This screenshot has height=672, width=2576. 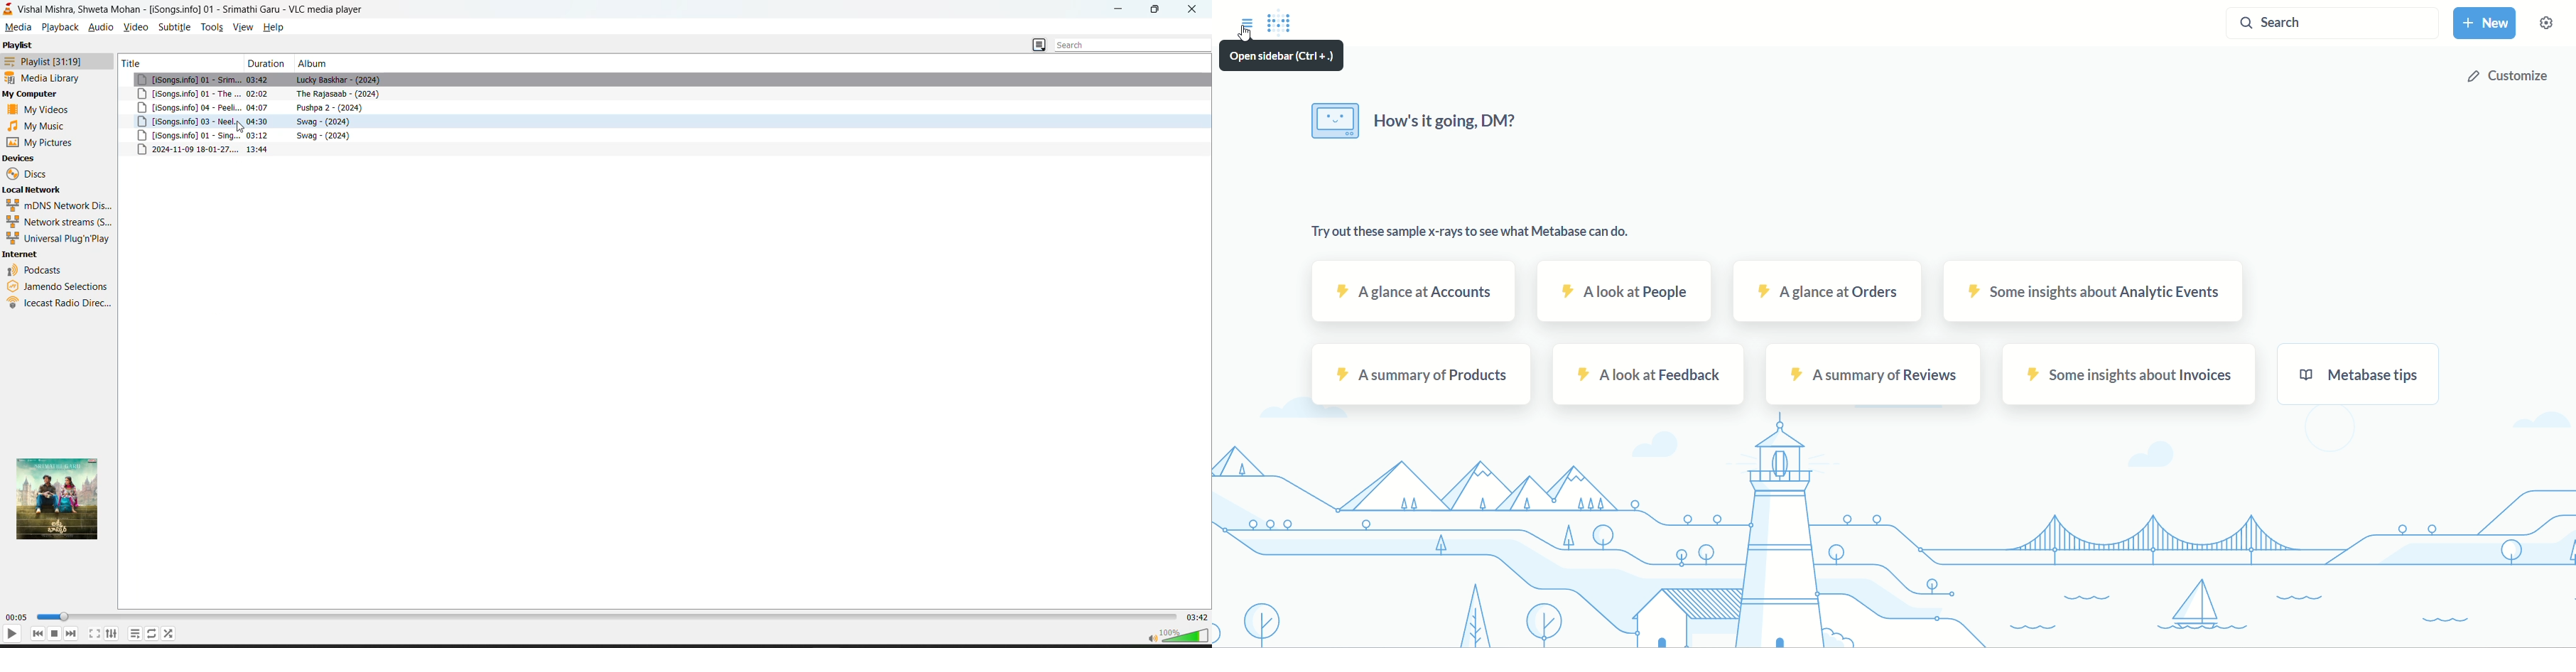 What do you see at coordinates (59, 304) in the screenshot?
I see `icecast` at bounding box center [59, 304].